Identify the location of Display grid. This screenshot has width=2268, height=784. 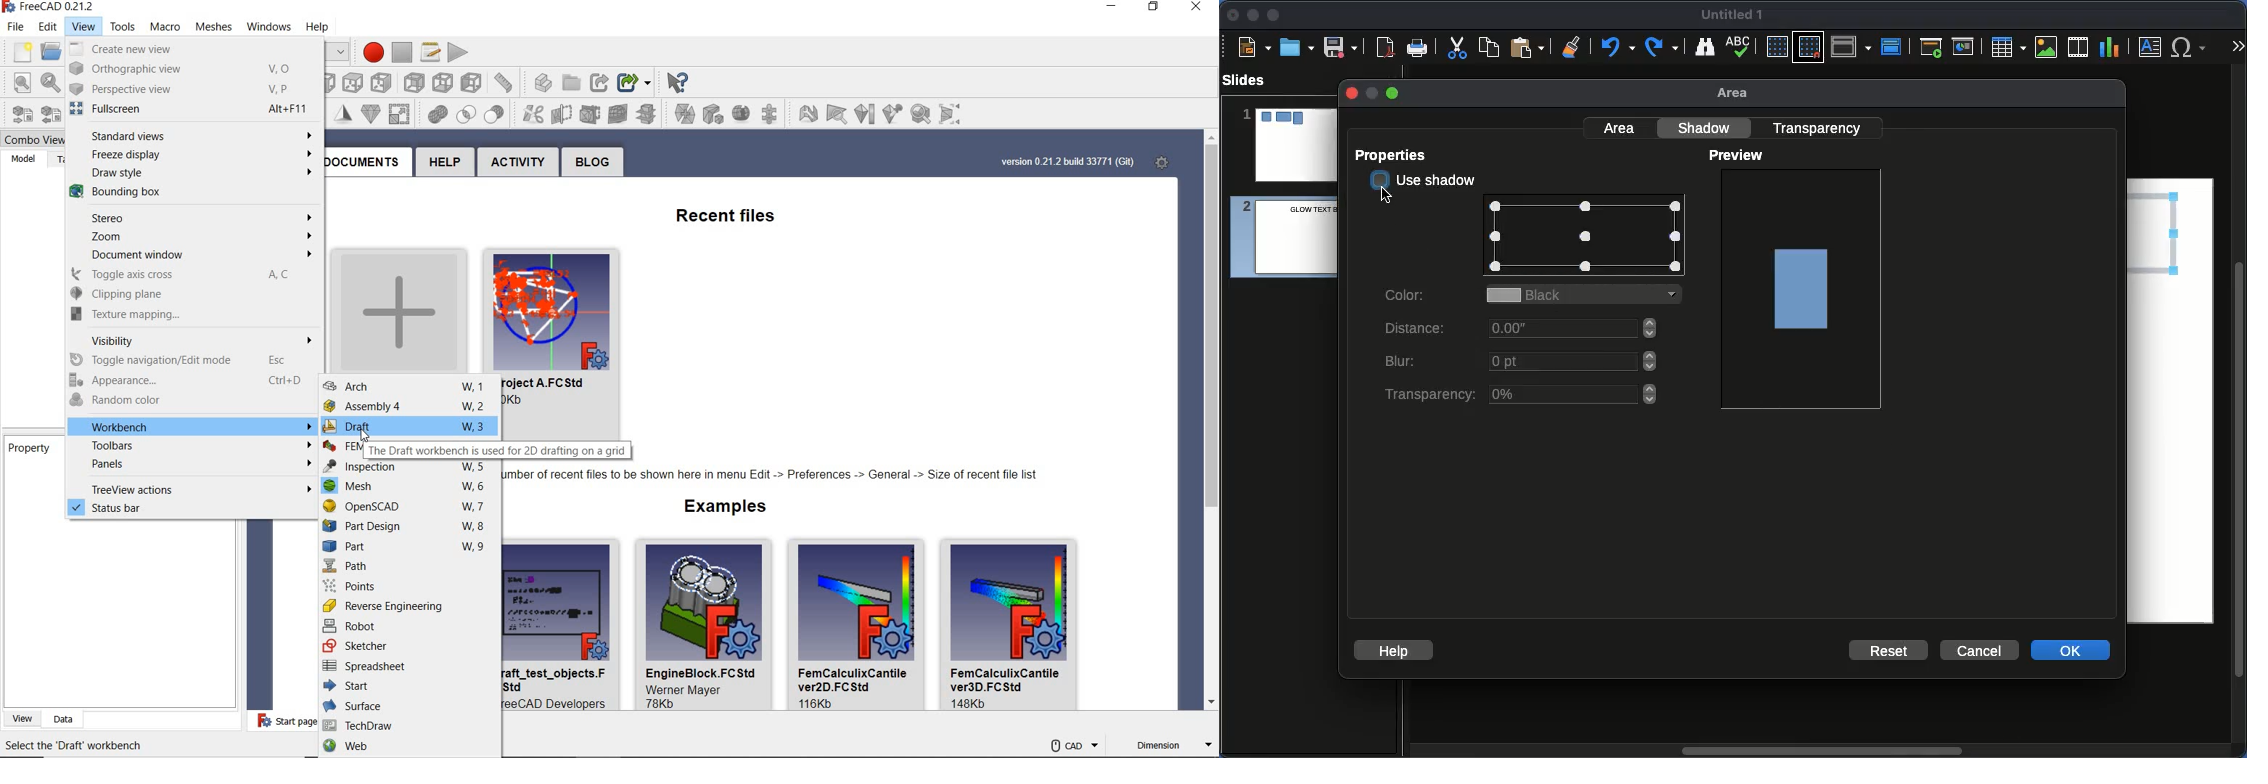
(1776, 48).